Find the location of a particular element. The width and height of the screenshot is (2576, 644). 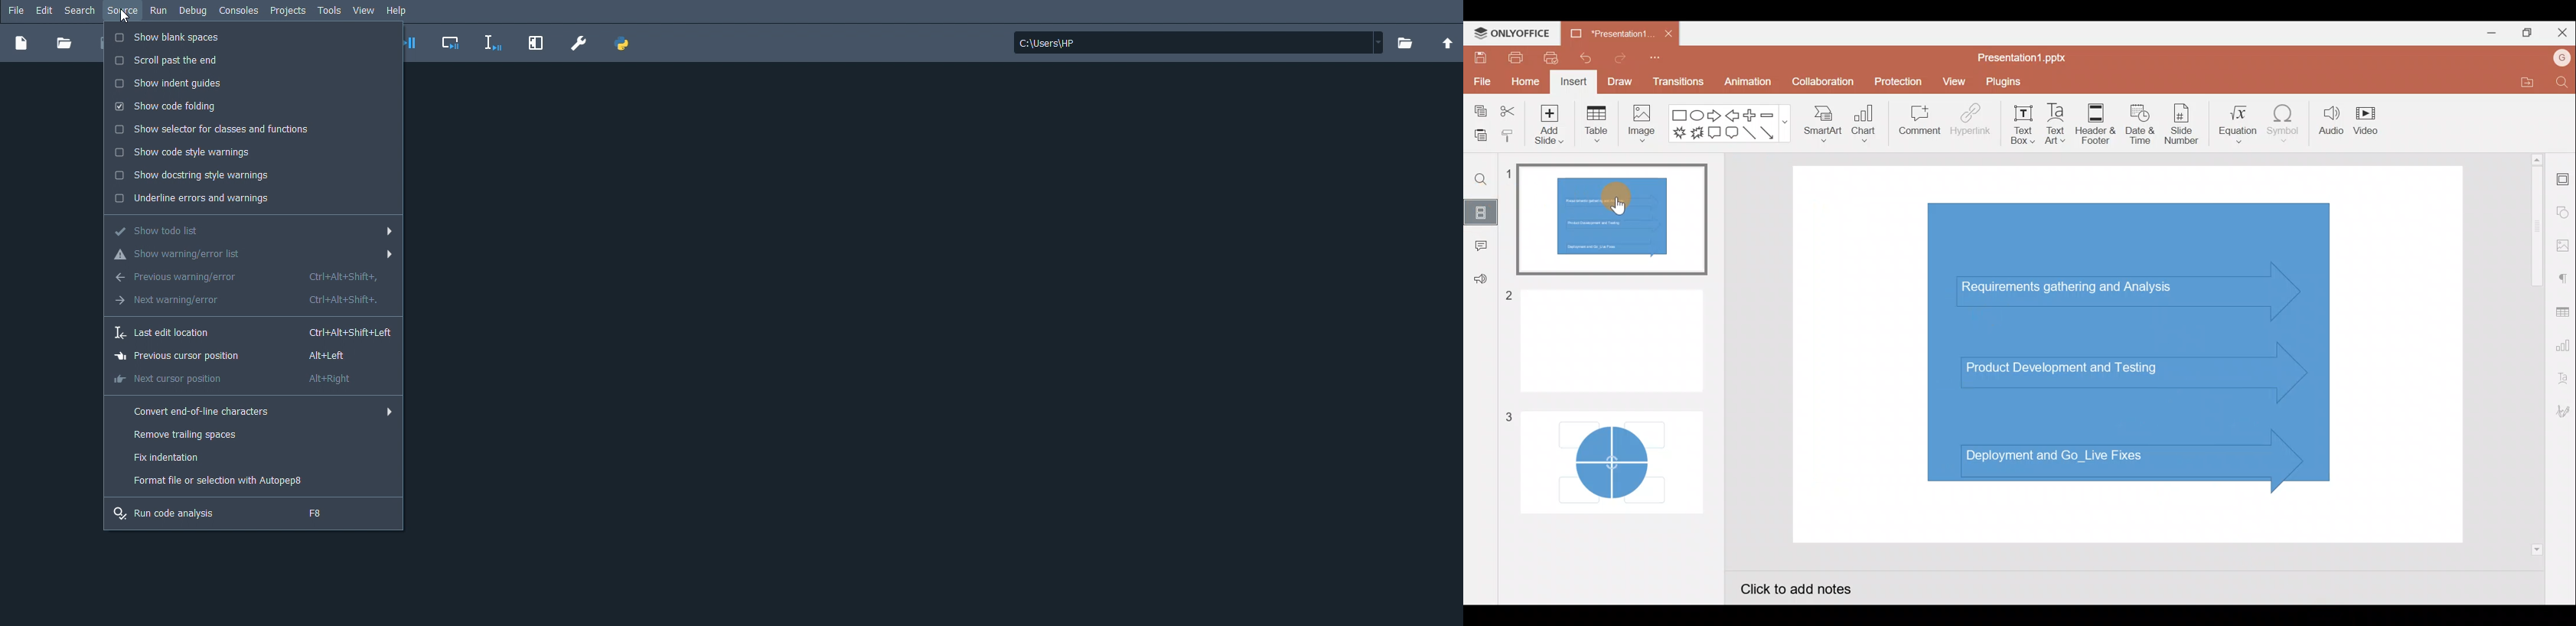

Date & time is located at coordinates (2143, 124).